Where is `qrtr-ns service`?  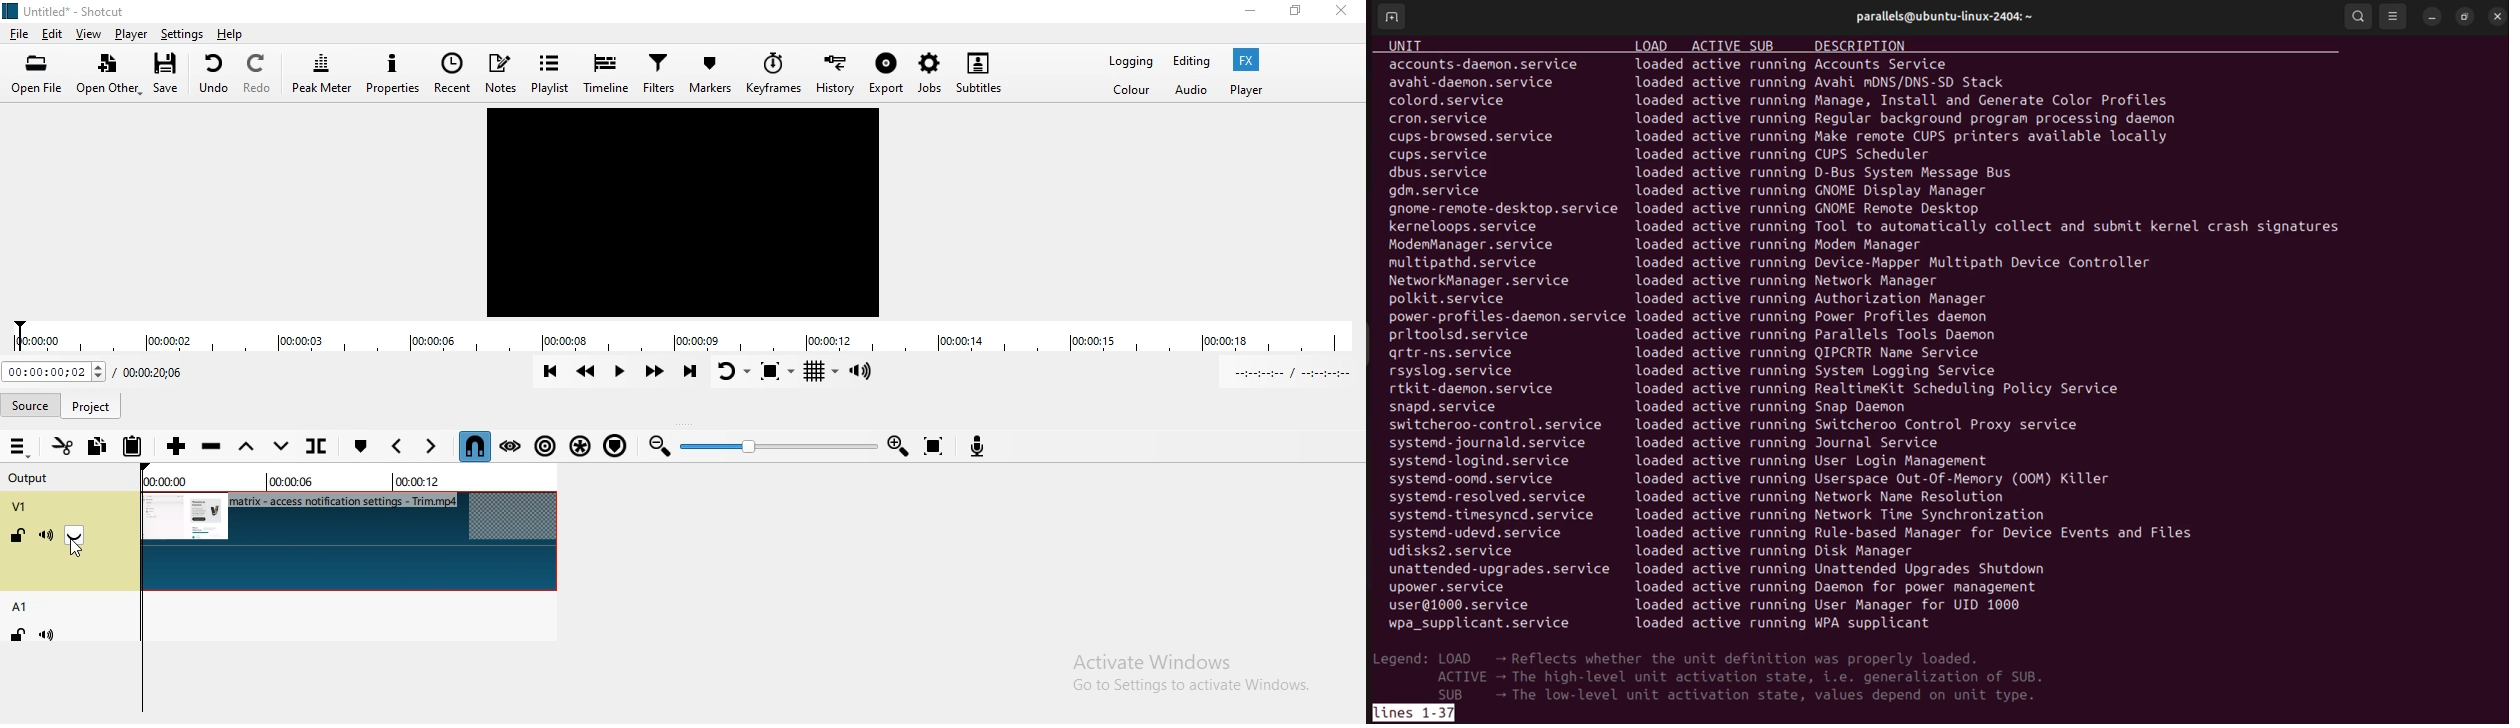 qrtr-ns service is located at coordinates (1460, 355).